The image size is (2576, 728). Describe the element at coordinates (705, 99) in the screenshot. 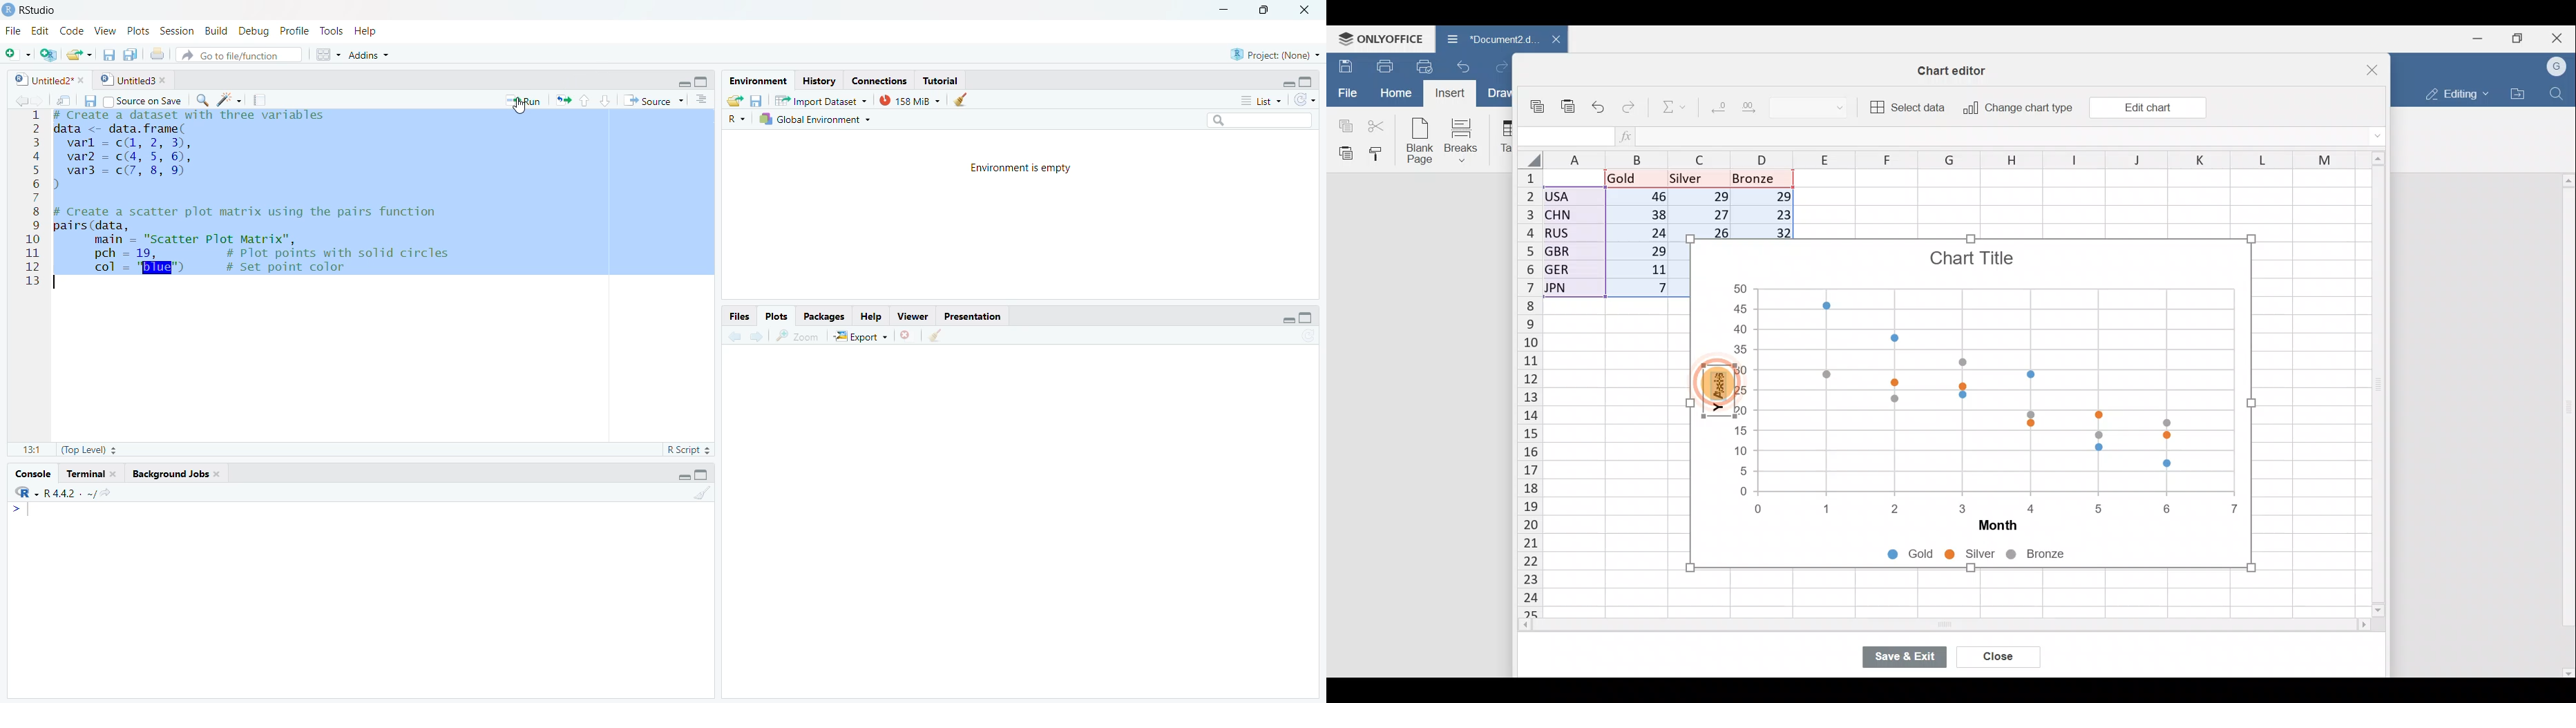

I see `Show document outline` at that location.